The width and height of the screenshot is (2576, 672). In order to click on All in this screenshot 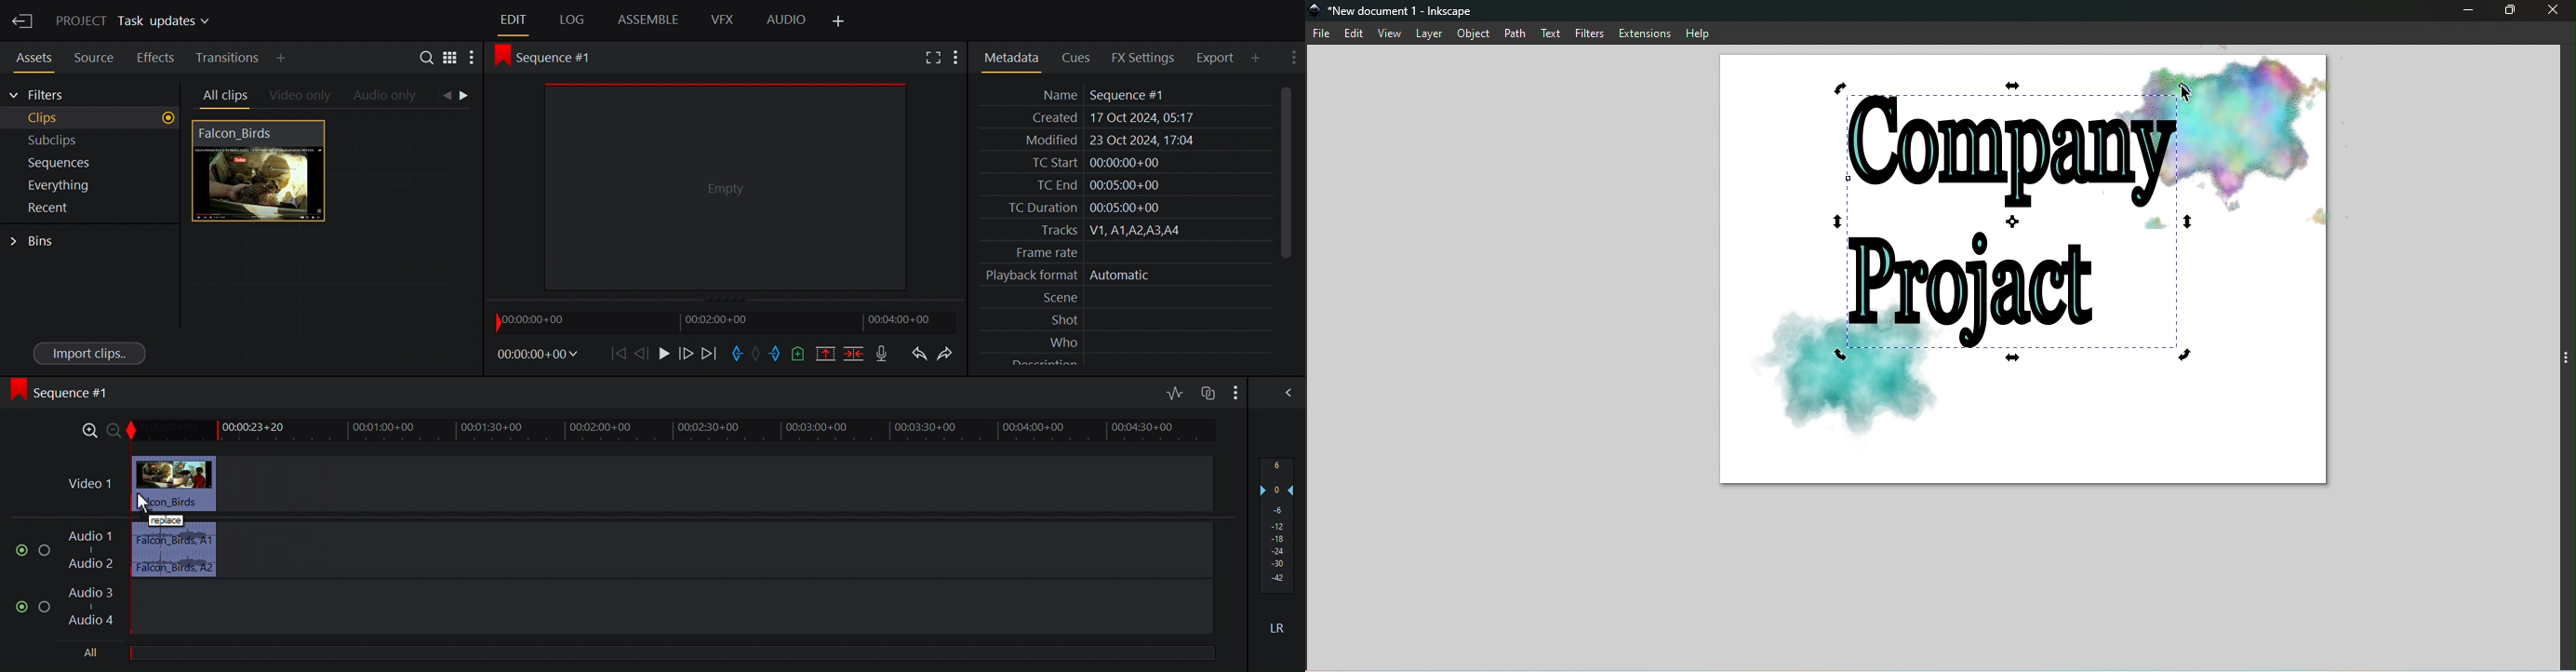, I will do `click(678, 650)`.